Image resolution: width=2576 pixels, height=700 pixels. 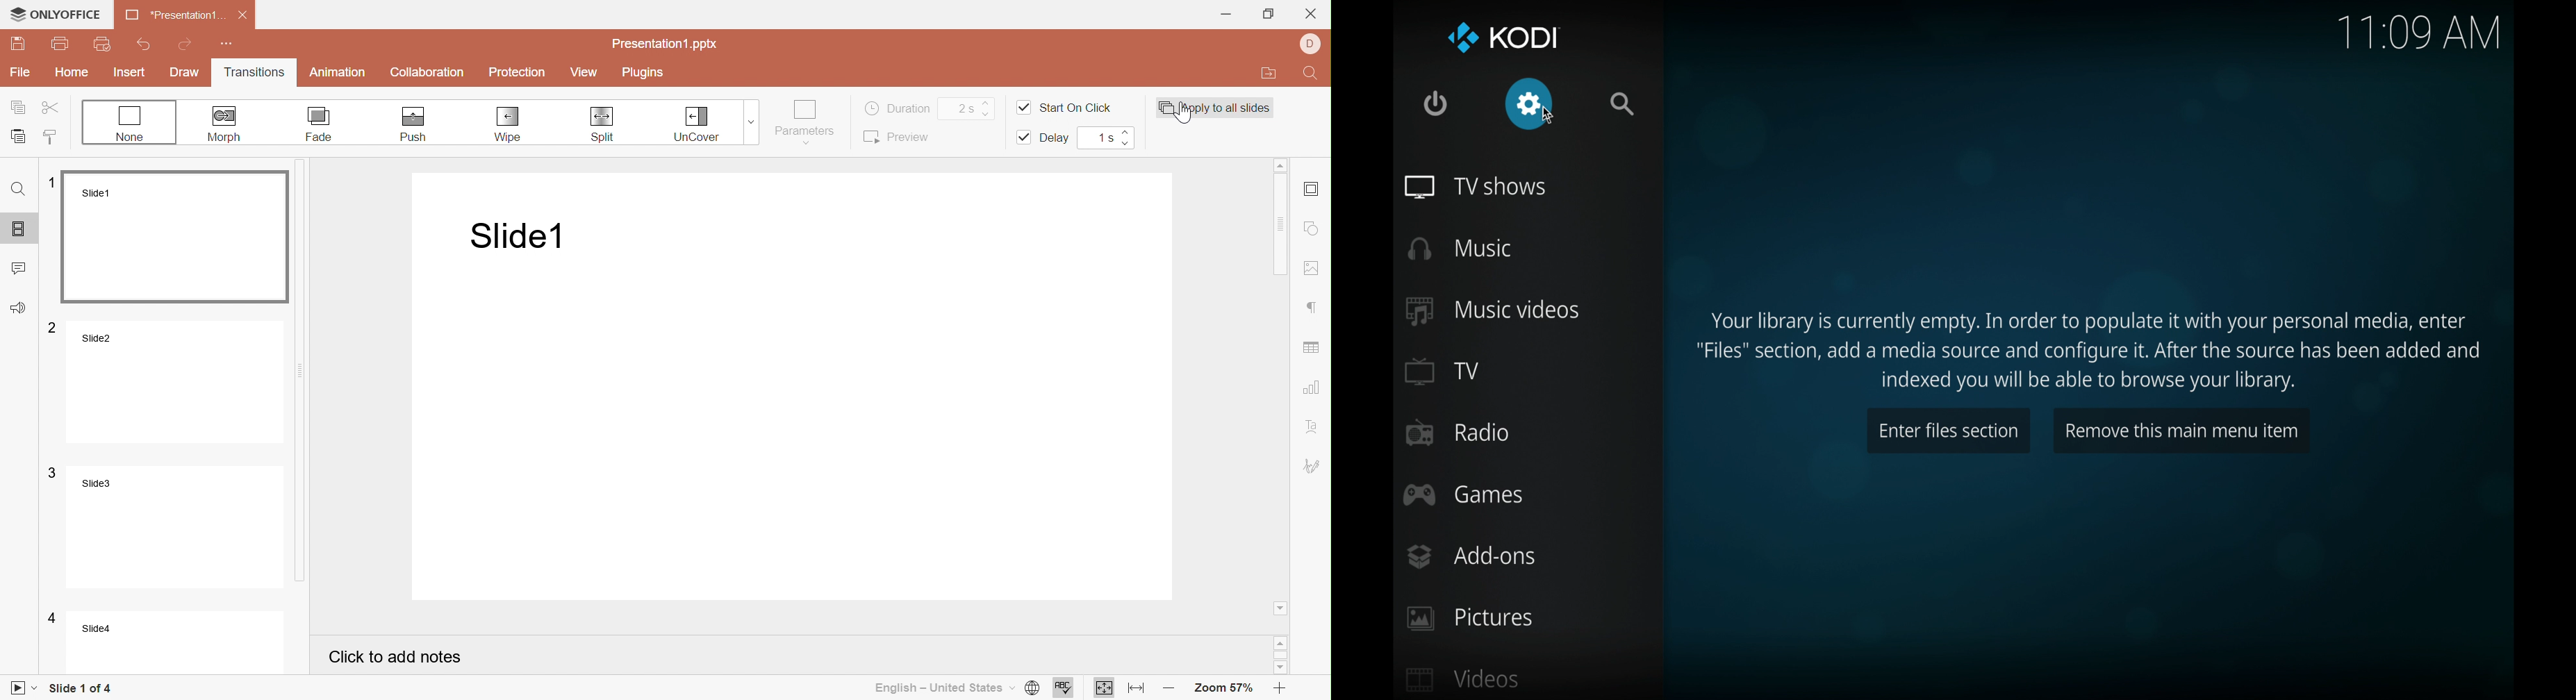 What do you see at coordinates (1270, 74) in the screenshot?
I see `Open file location` at bounding box center [1270, 74].